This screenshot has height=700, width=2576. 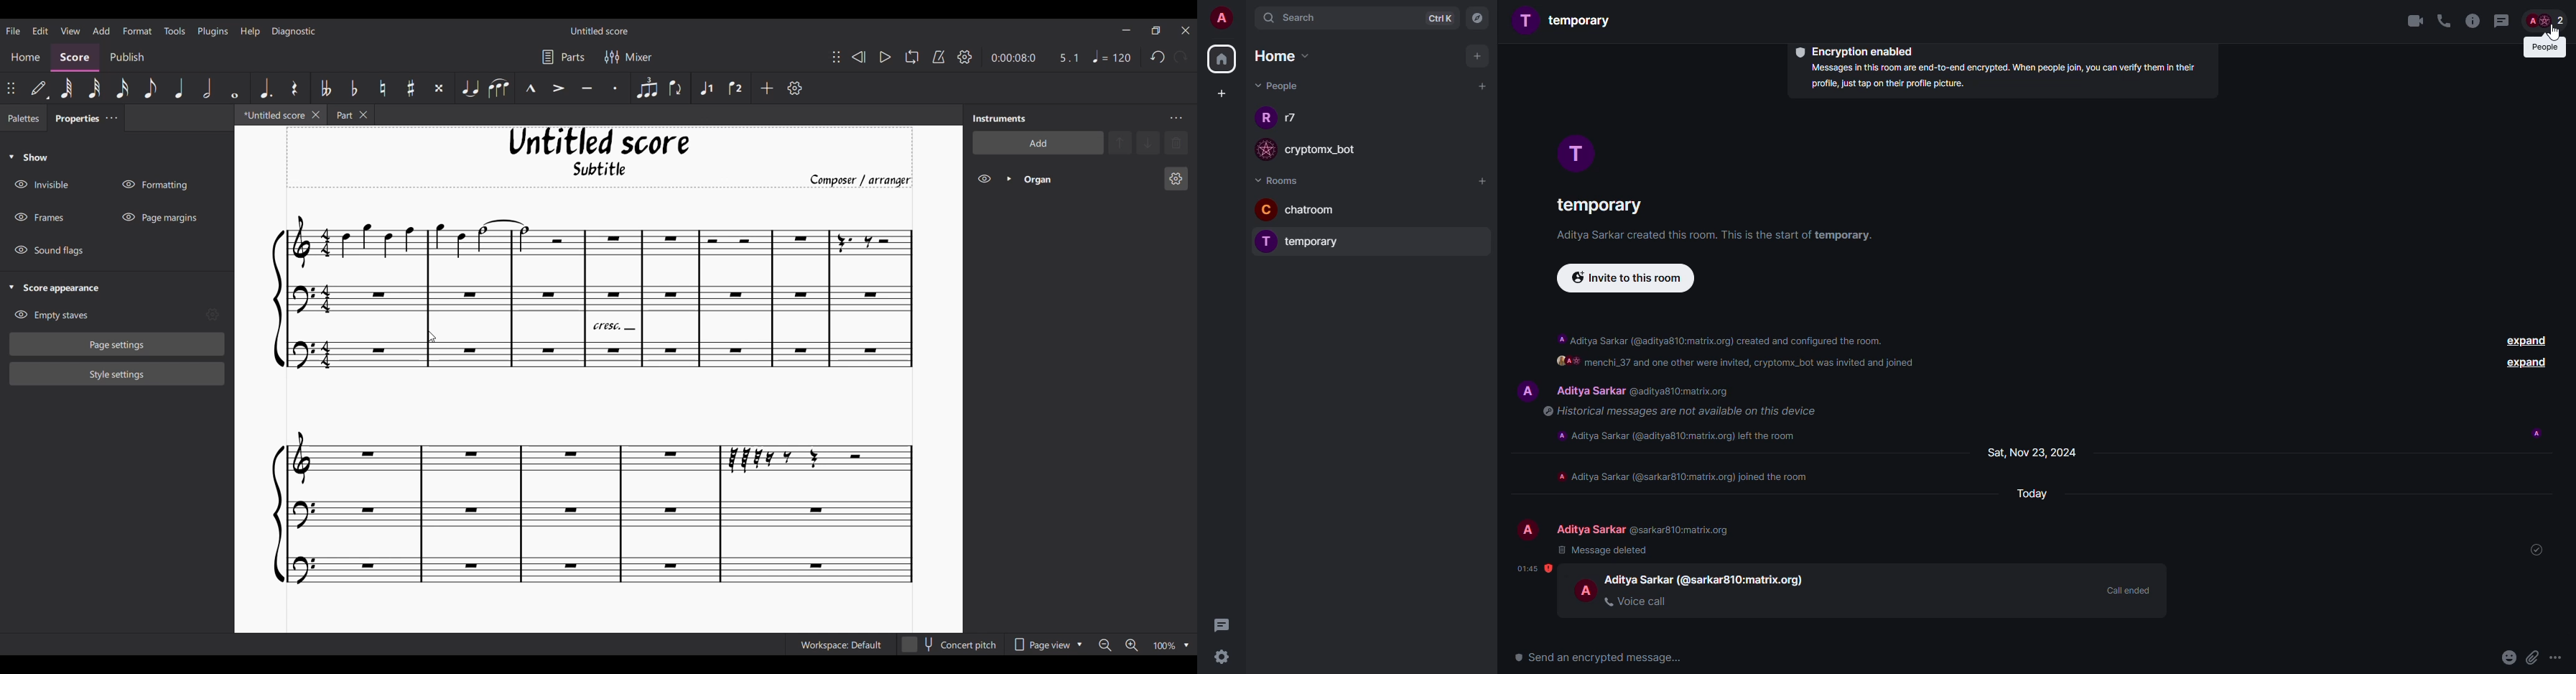 I want to click on Subtitle, so click(x=601, y=172).